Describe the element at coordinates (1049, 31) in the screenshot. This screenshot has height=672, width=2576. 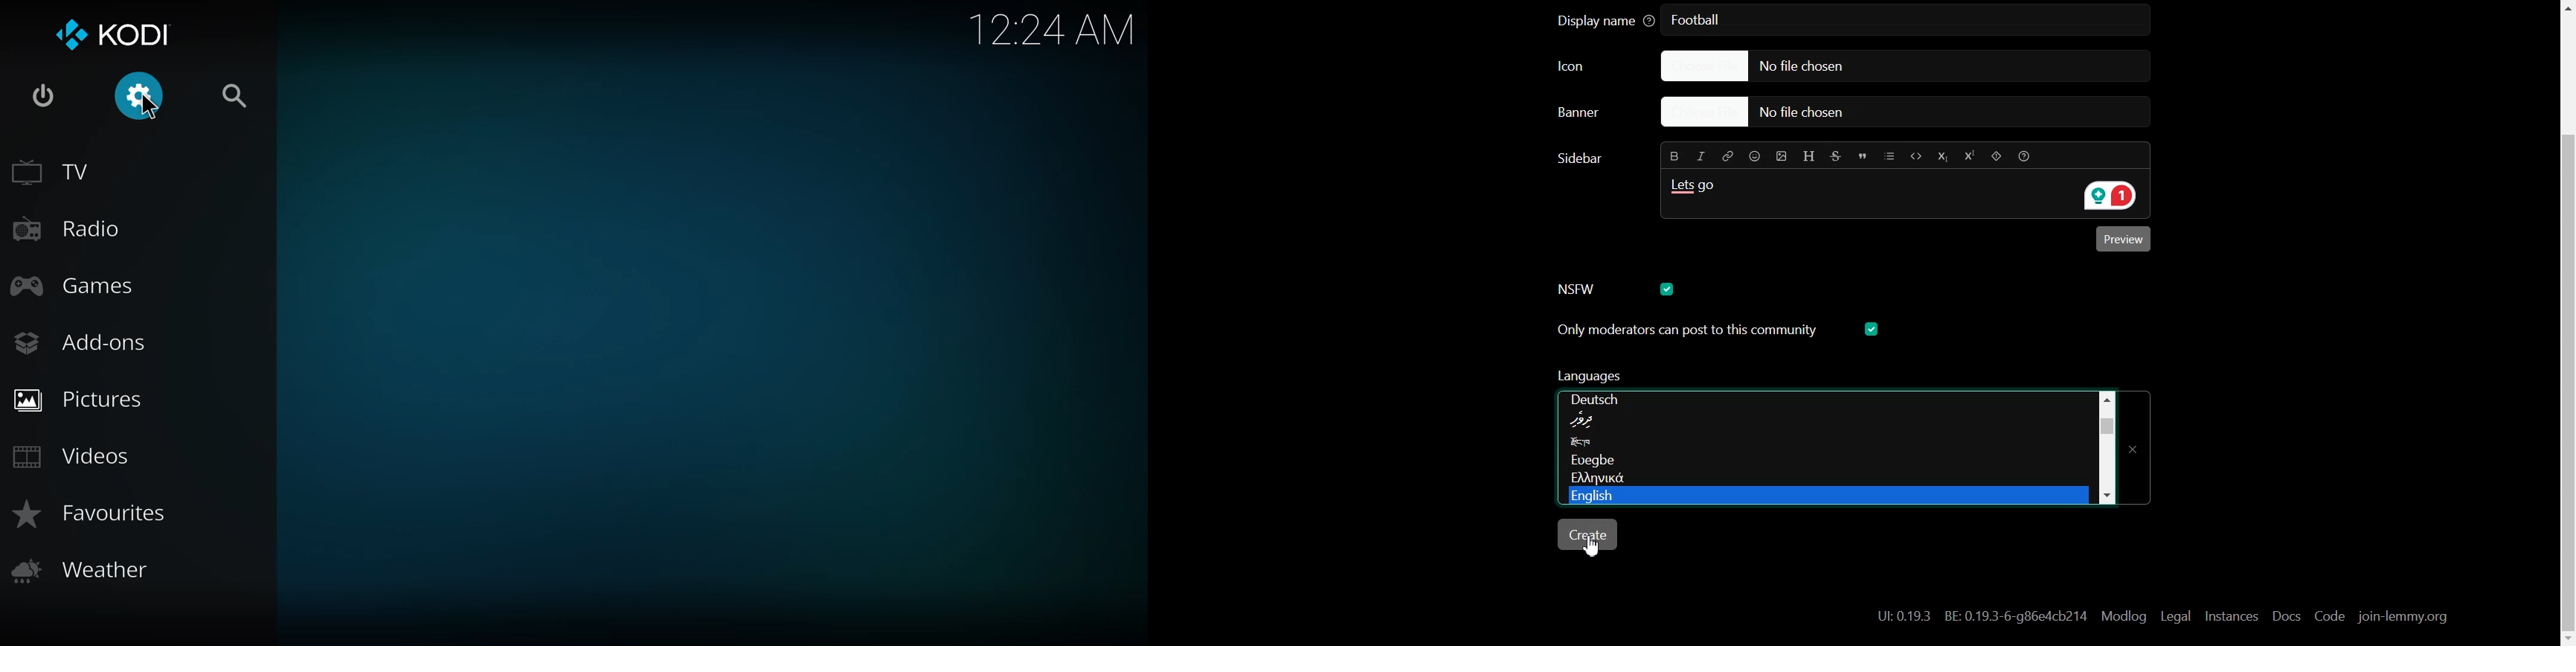
I see `time` at that location.